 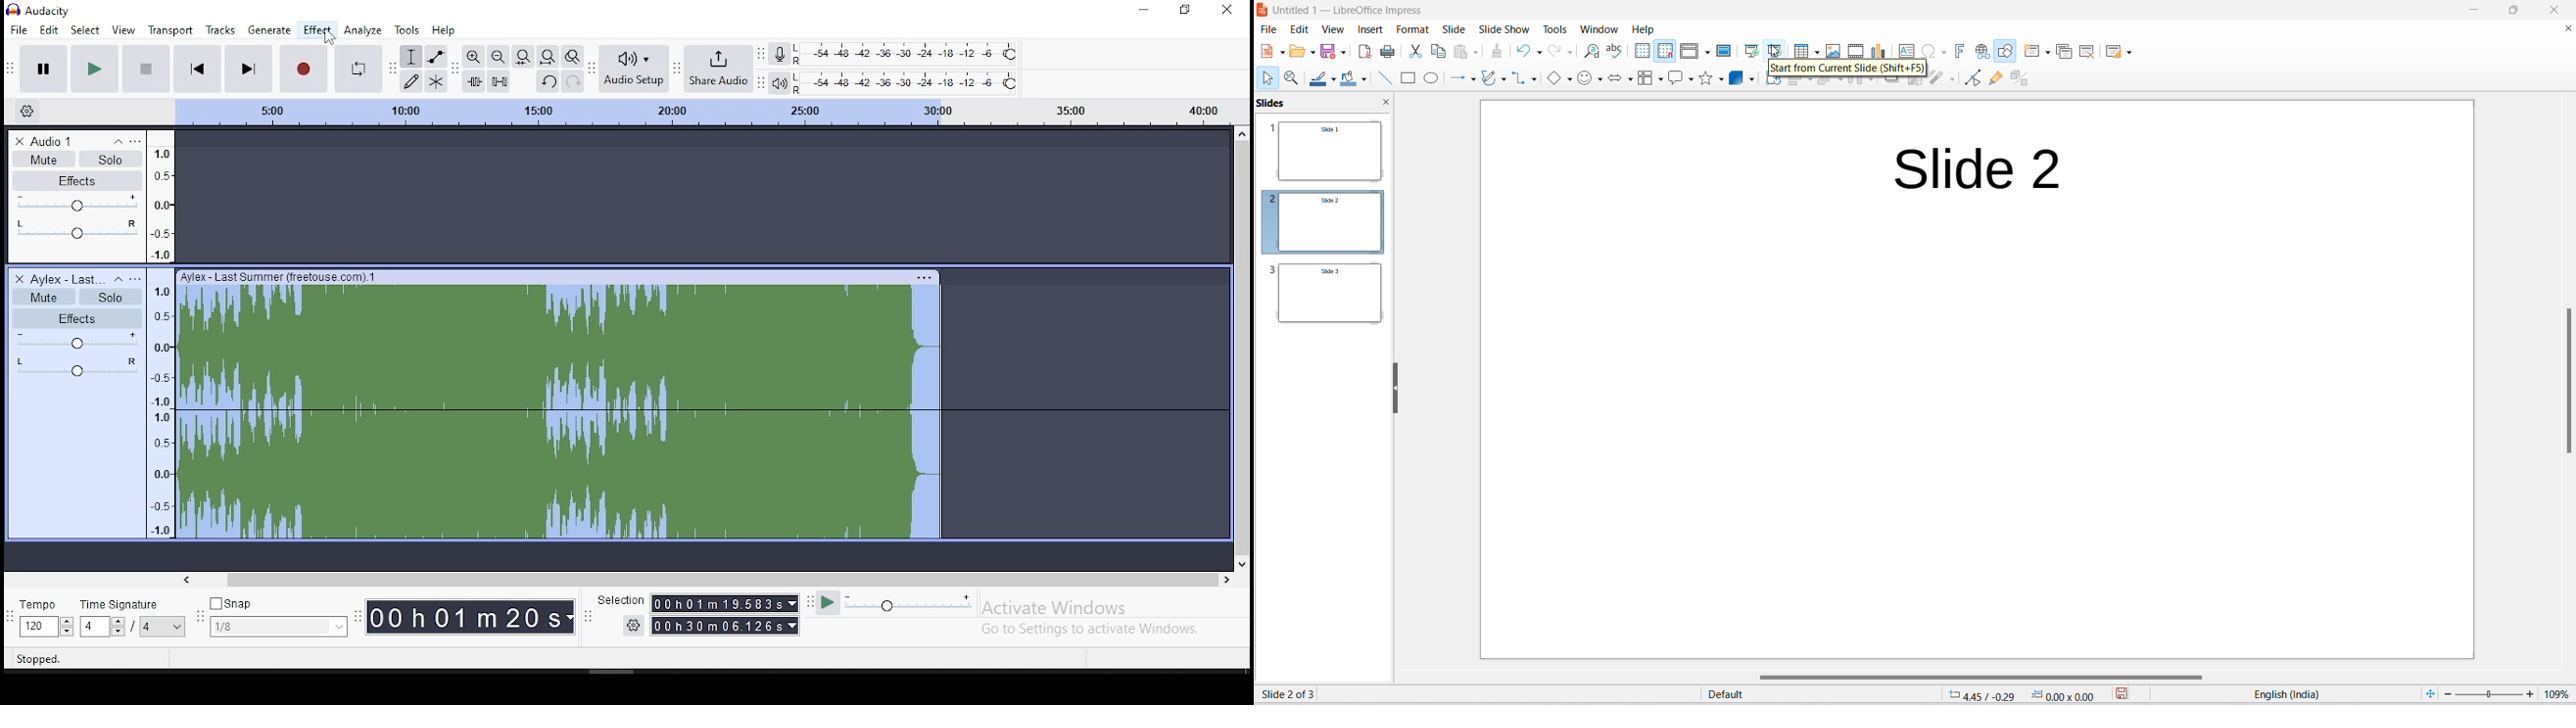 What do you see at coordinates (2424, 694) in the screenshot?
I see `fit current slide to windows` at bounding box center [2424, 694].